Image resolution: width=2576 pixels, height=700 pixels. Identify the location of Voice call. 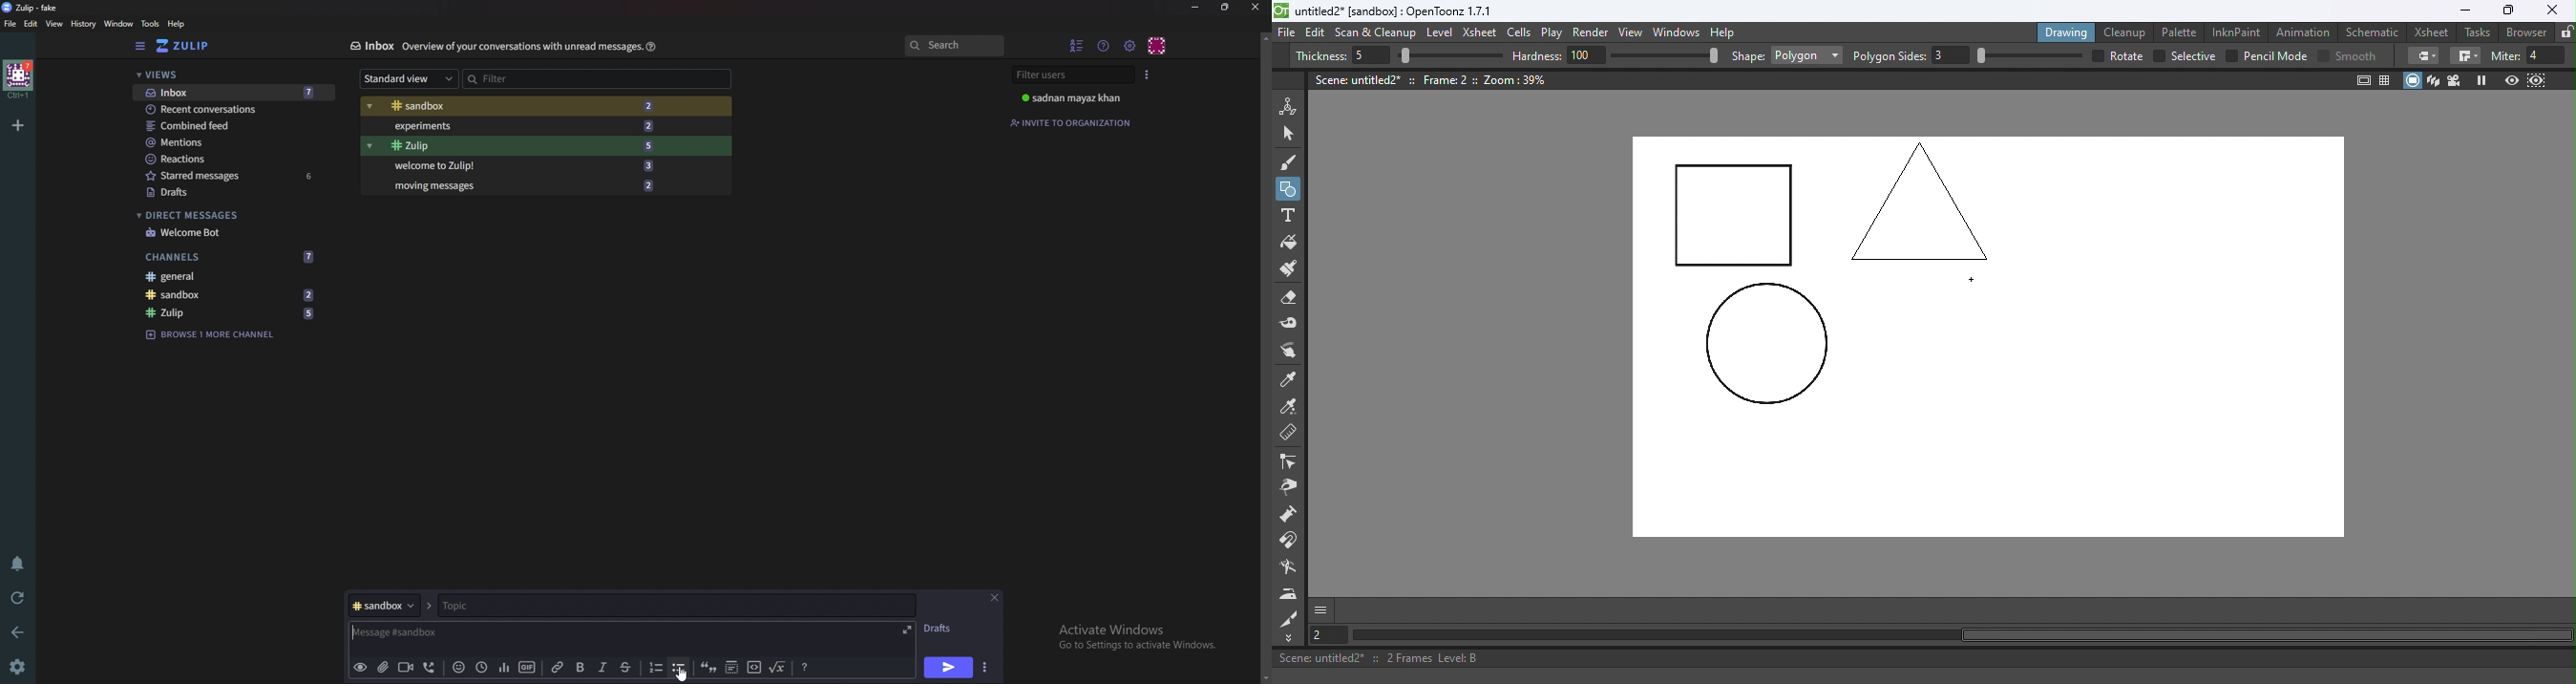
(432, 667).